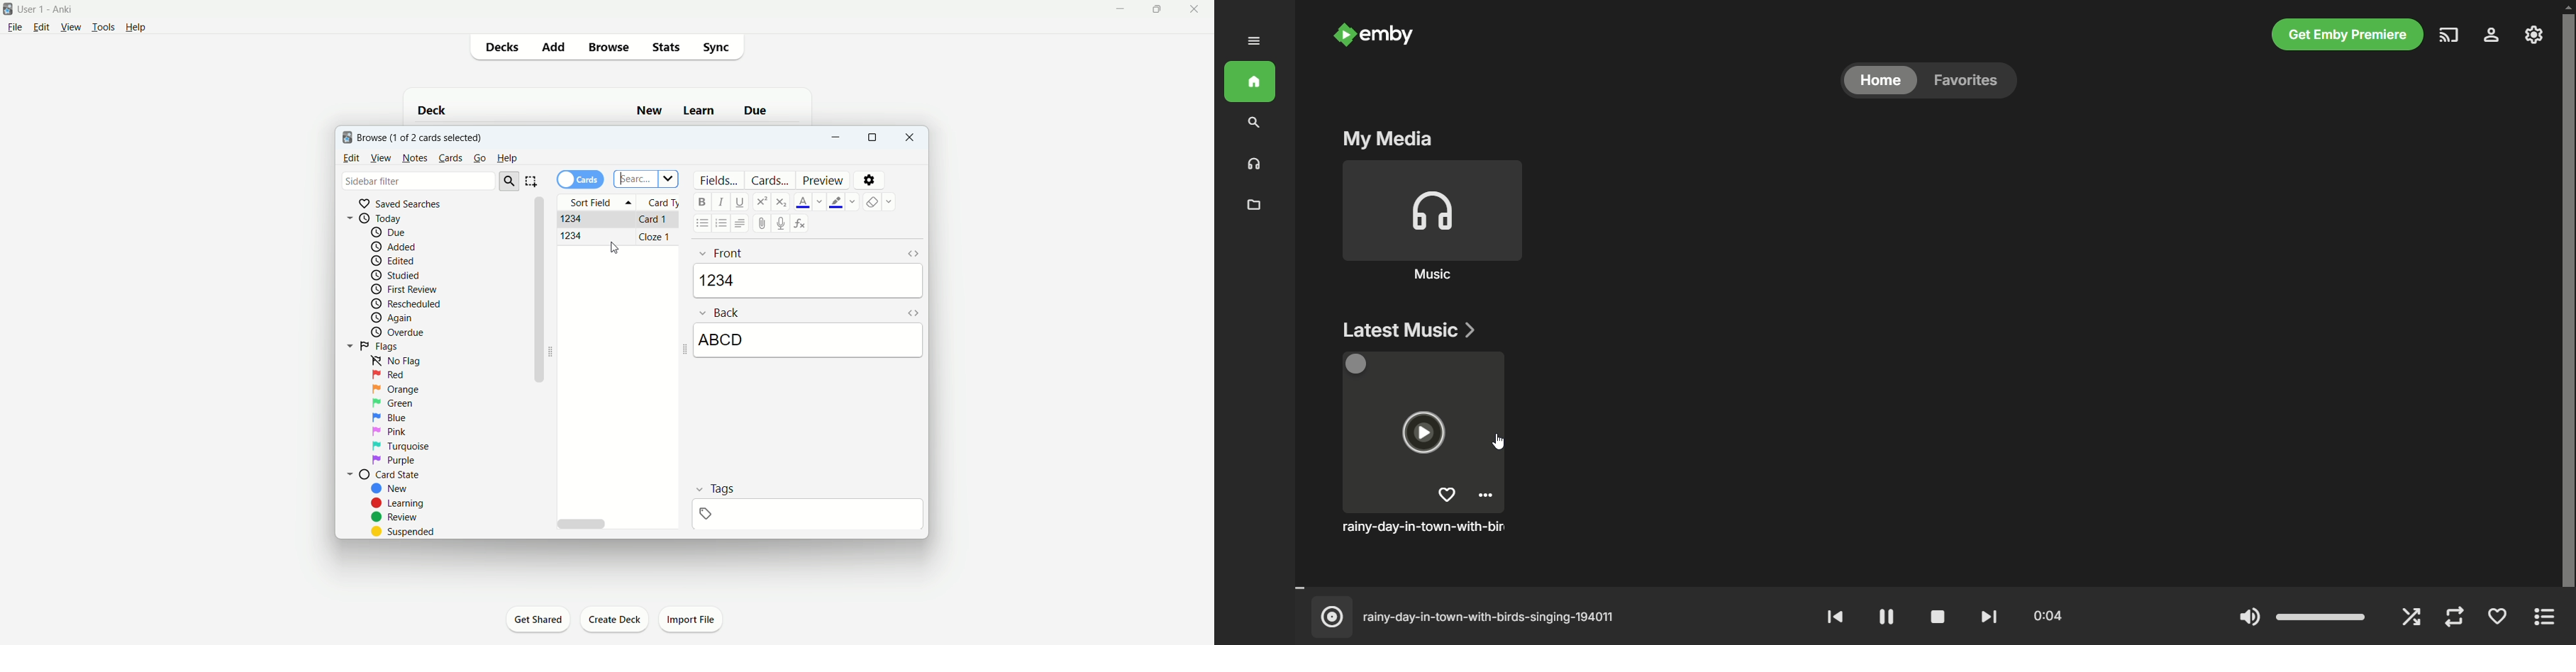 This screenshot has height=672, width=2576. What do you see at coordinates (781, 224) in the screenshot?
I see `record audio` at bounding box center [781, 224].